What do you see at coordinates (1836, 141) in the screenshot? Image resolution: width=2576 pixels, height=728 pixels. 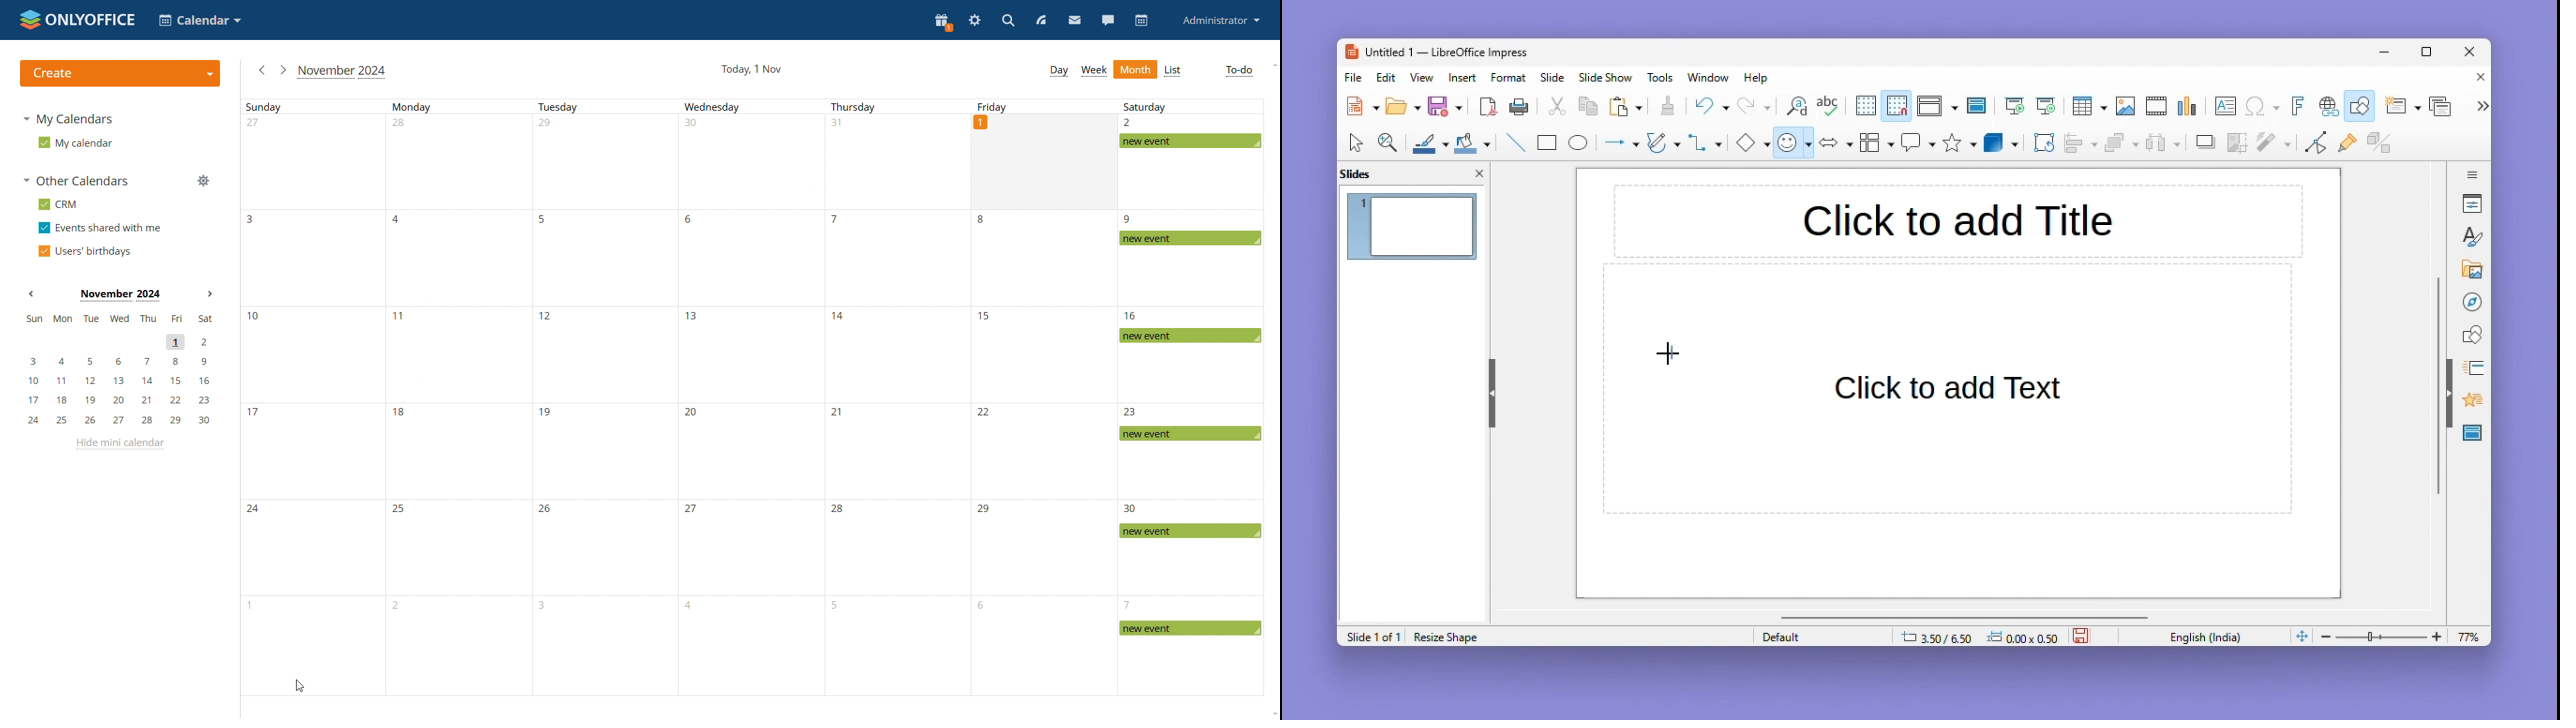 I see `Double arrow` at bounding box center [1836, 141].